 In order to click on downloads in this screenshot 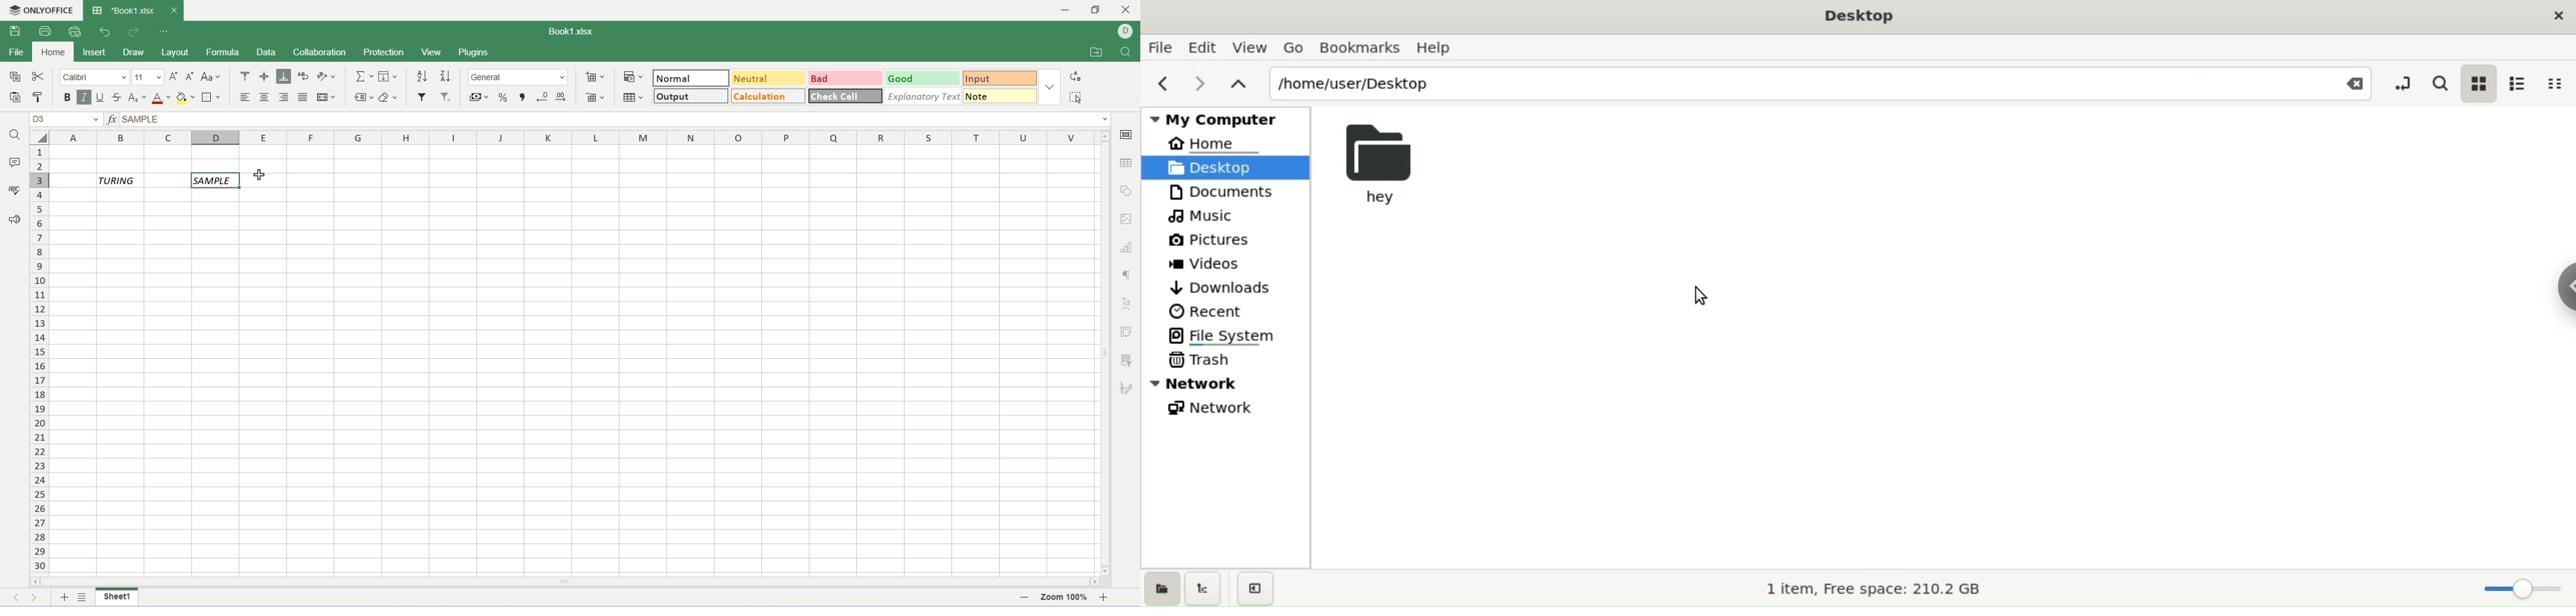, I will do `click(1224, 289)`.